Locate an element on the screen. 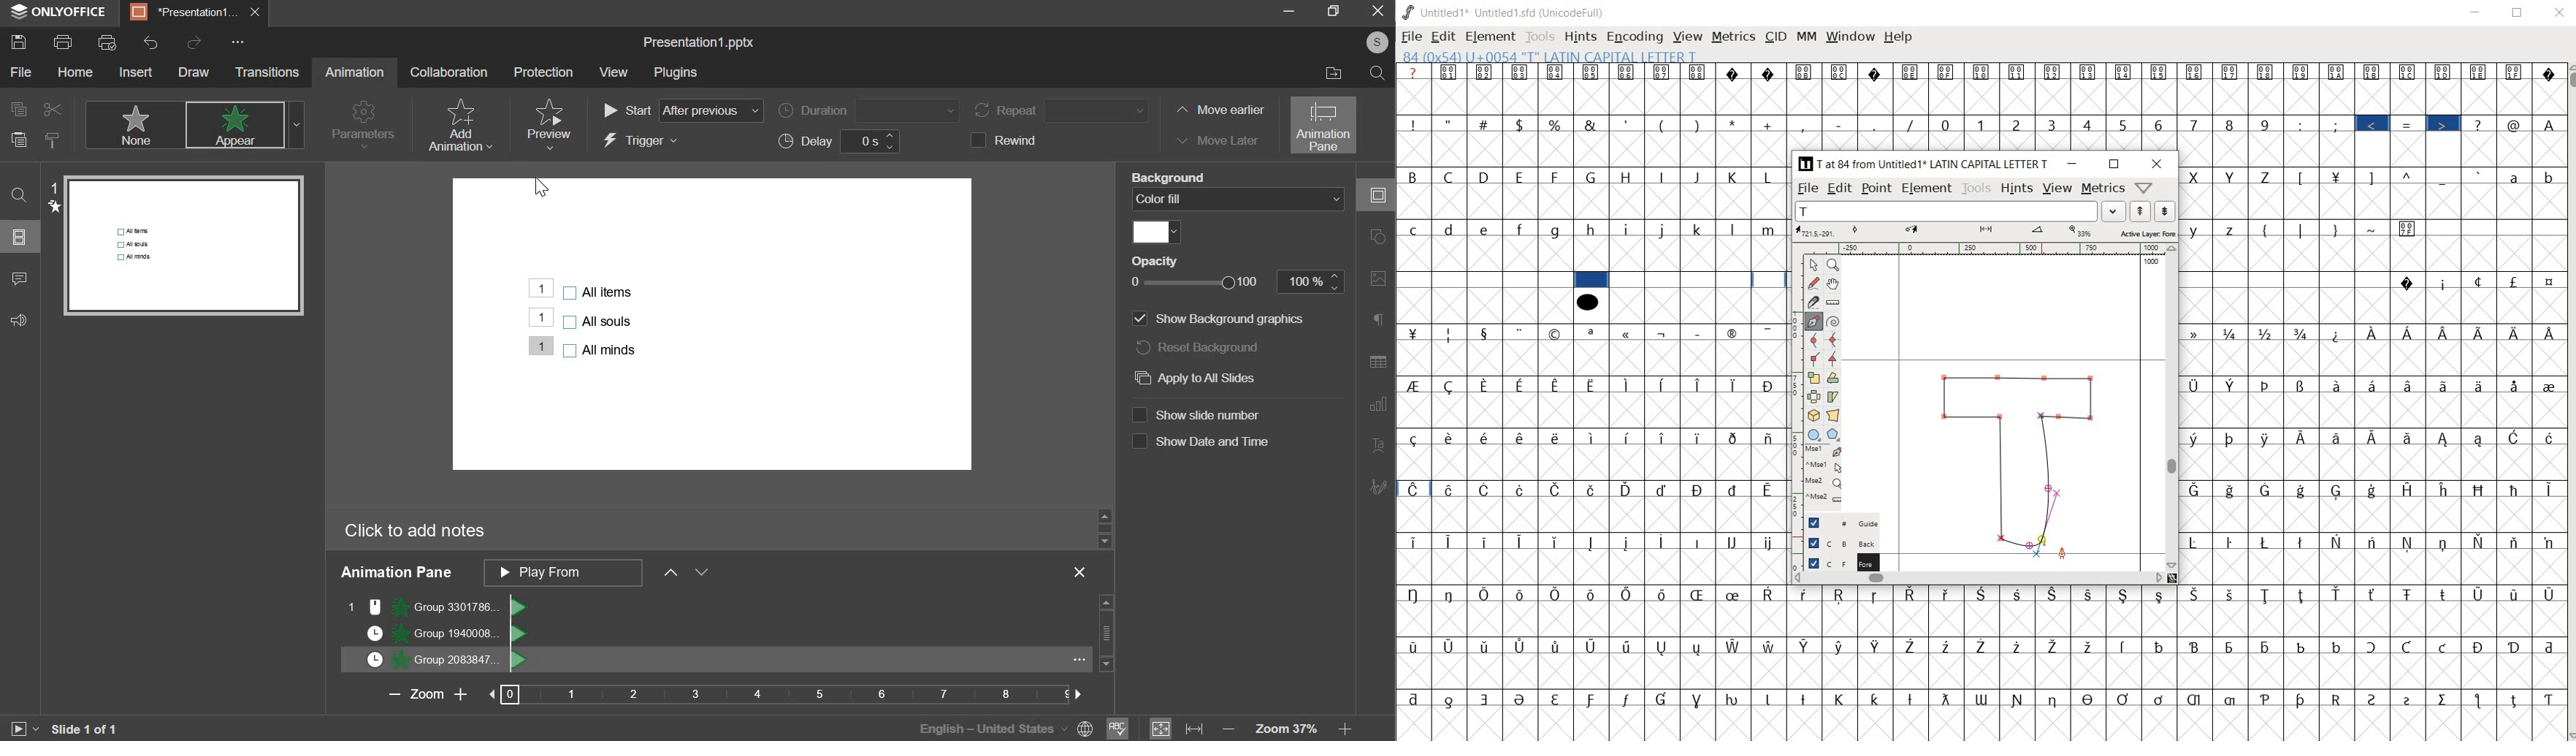  Symbol is located at coordinates (2515, 699).